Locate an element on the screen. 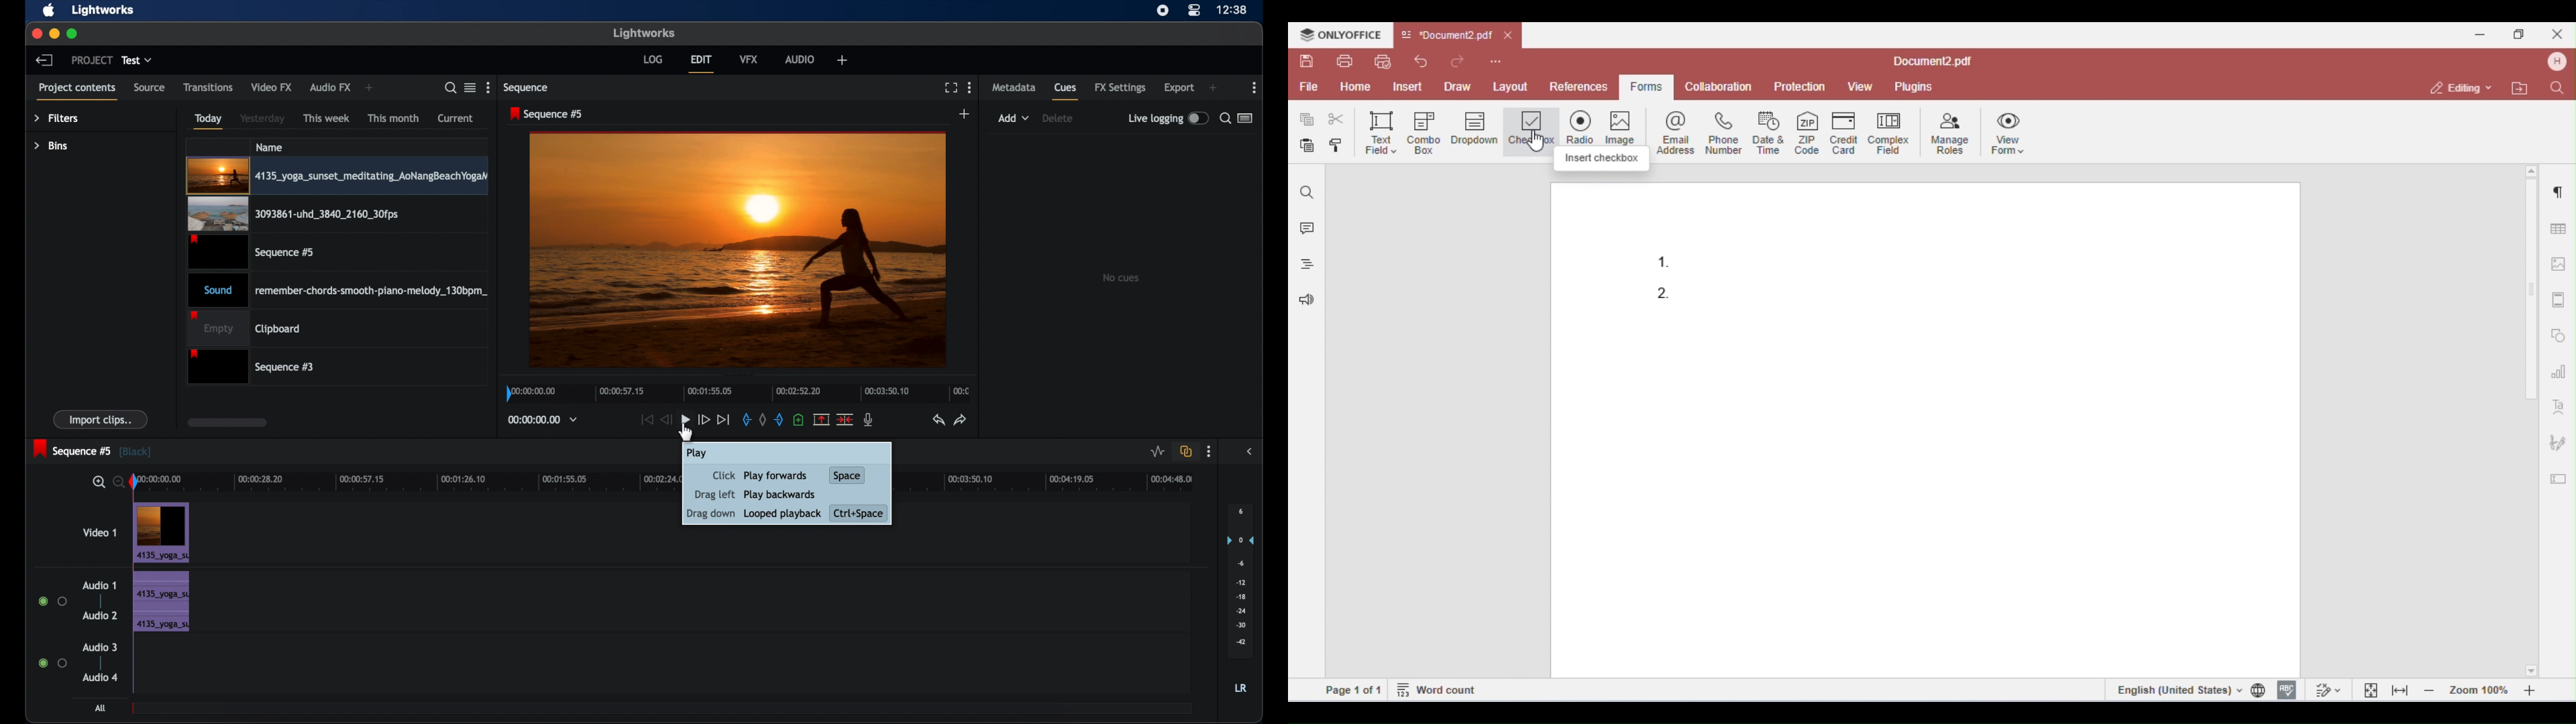 This screenshot has height=728, width=2576. undo is located at coordinates (938, 420).